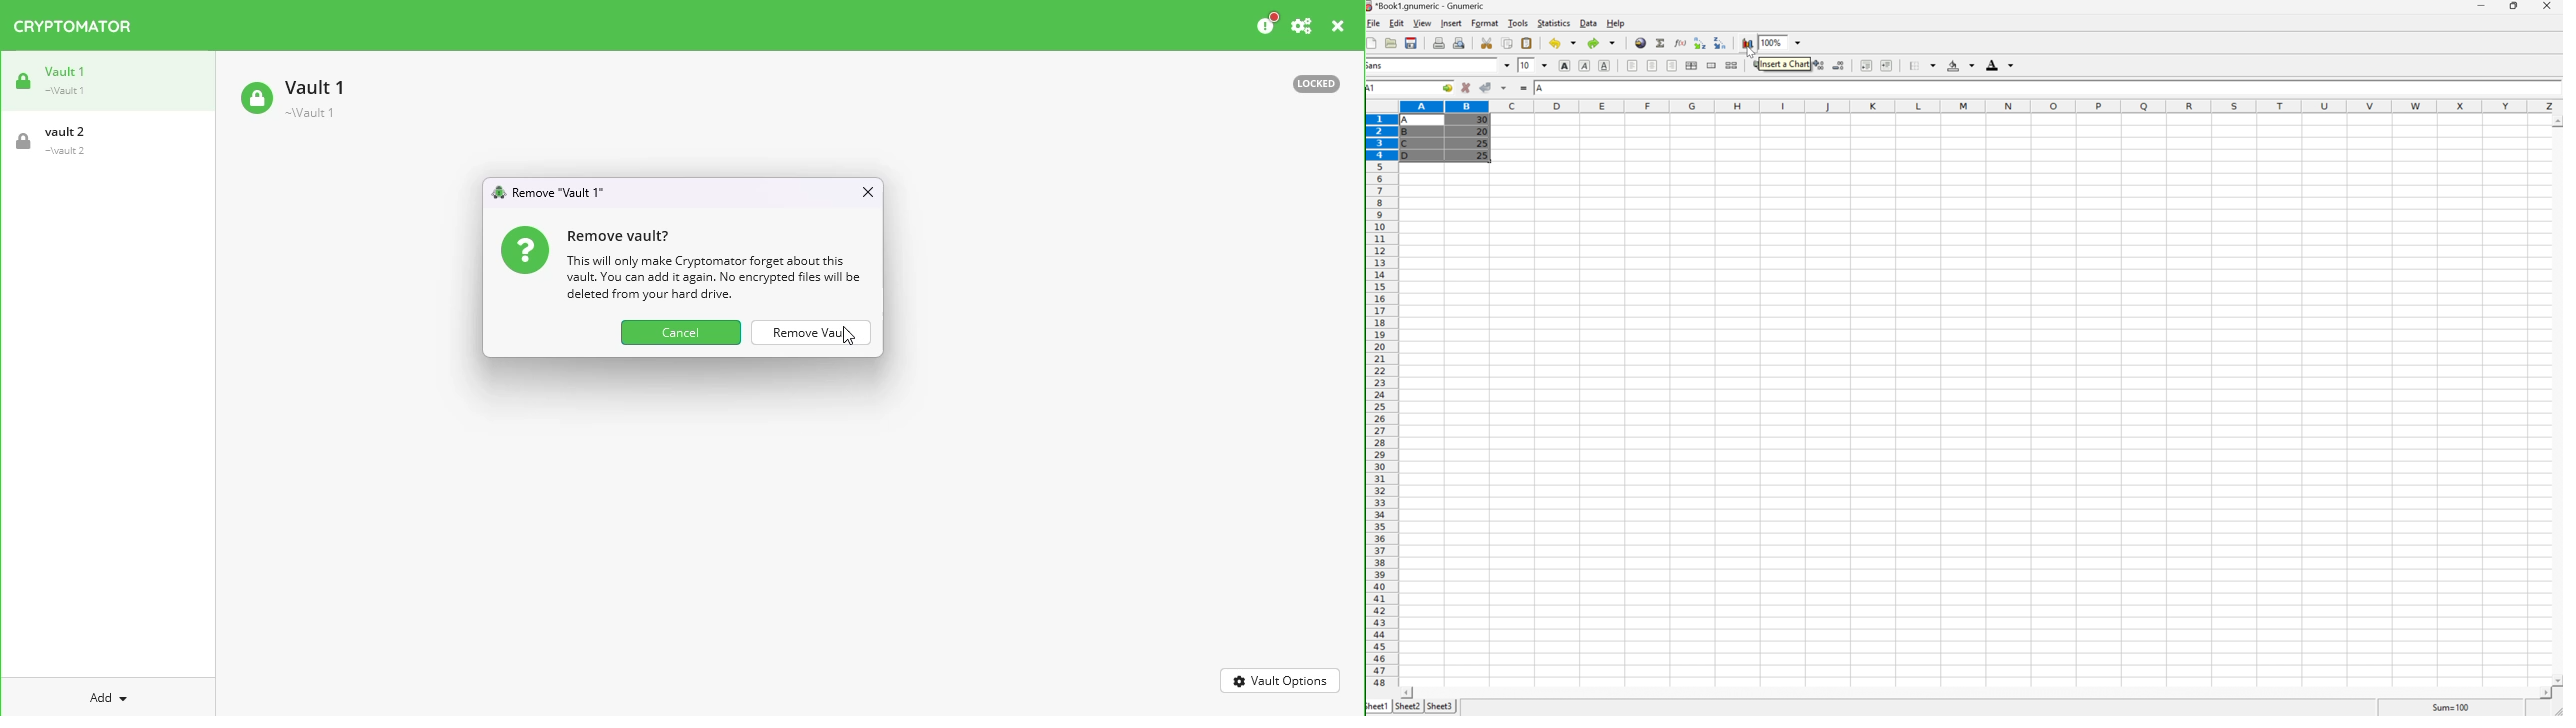  I want to click on Drop Down, so click(1545, 64).